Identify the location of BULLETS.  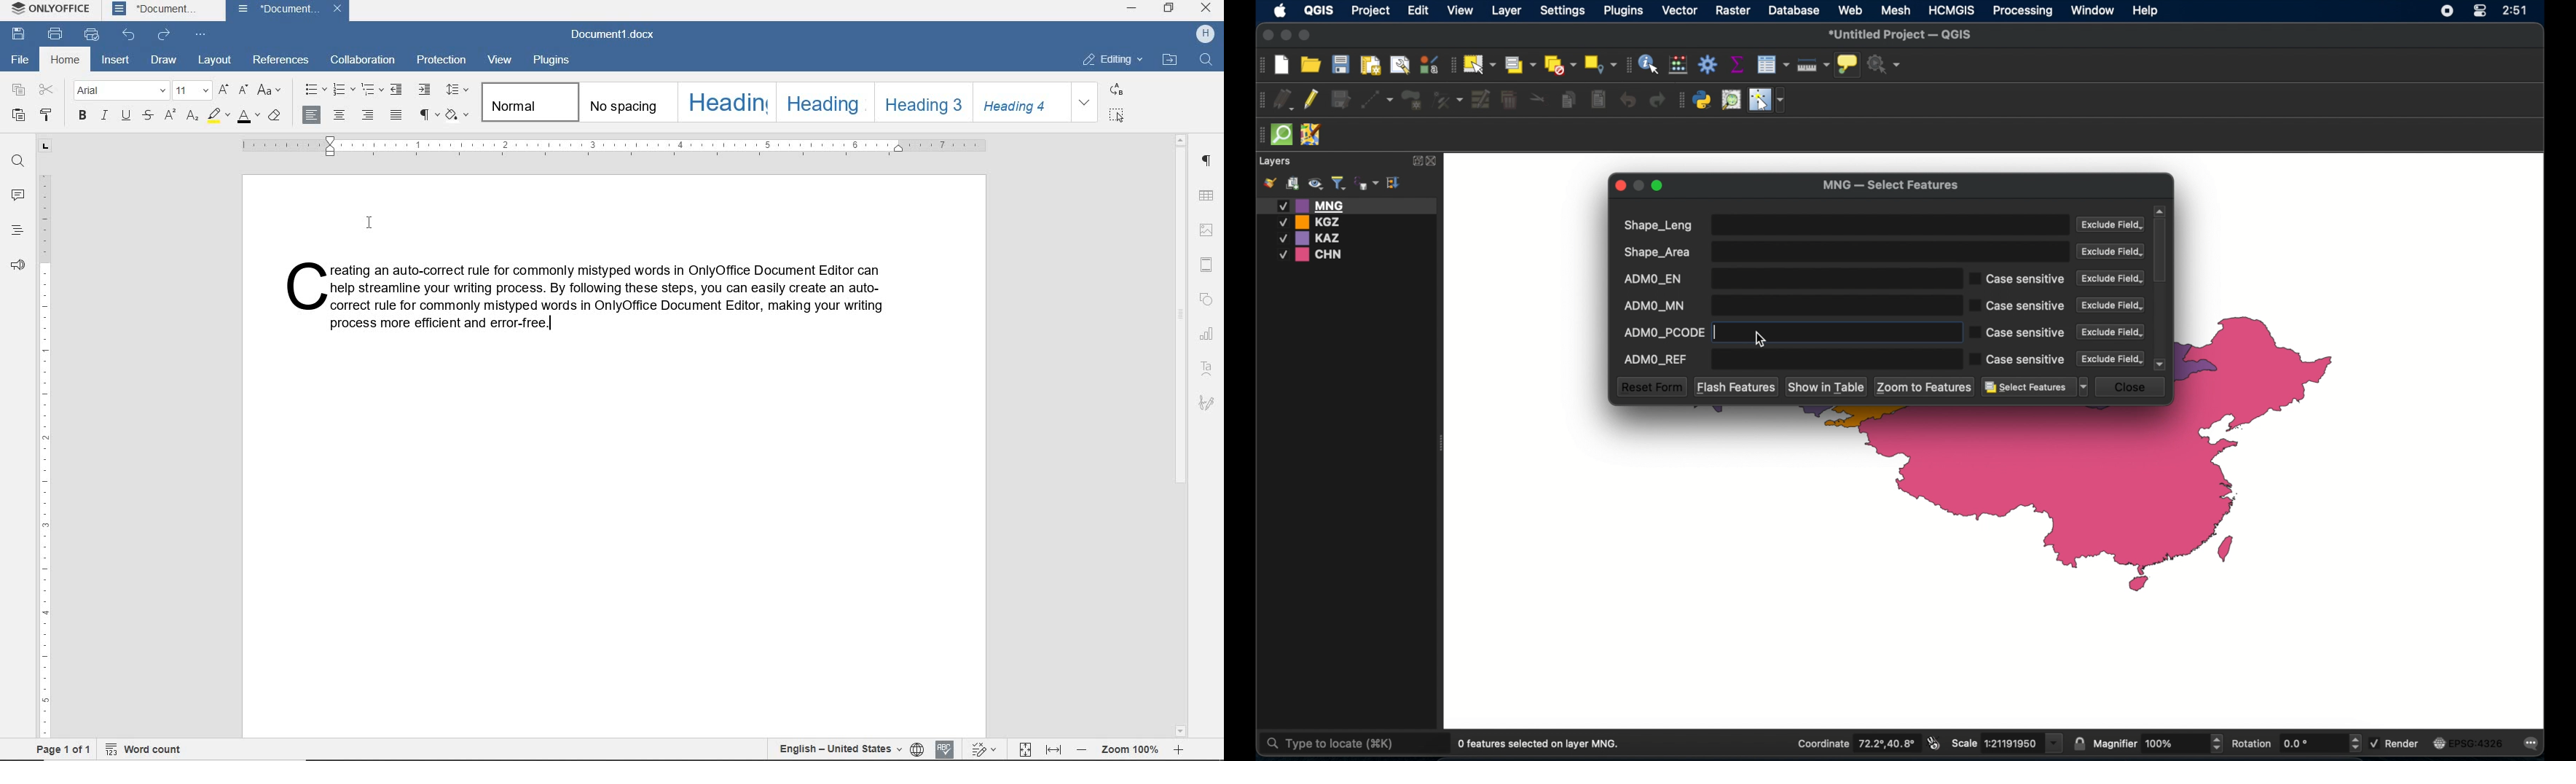
(314, 89).